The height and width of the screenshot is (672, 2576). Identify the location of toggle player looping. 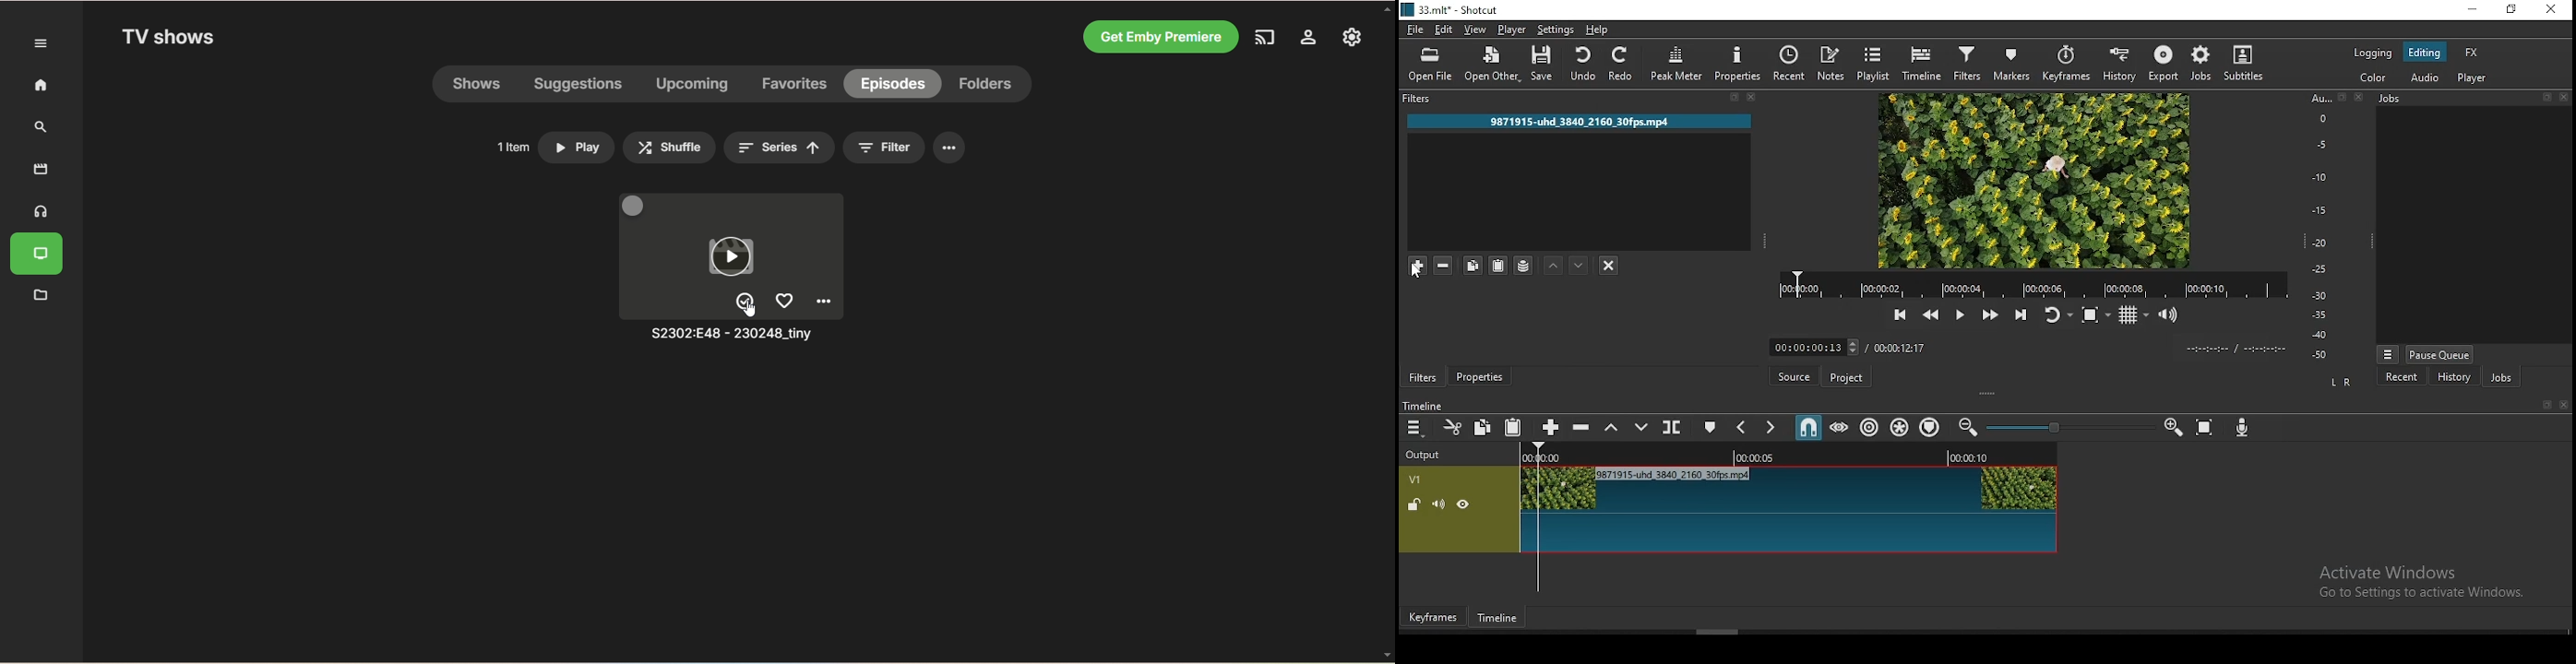
(2060, 314).